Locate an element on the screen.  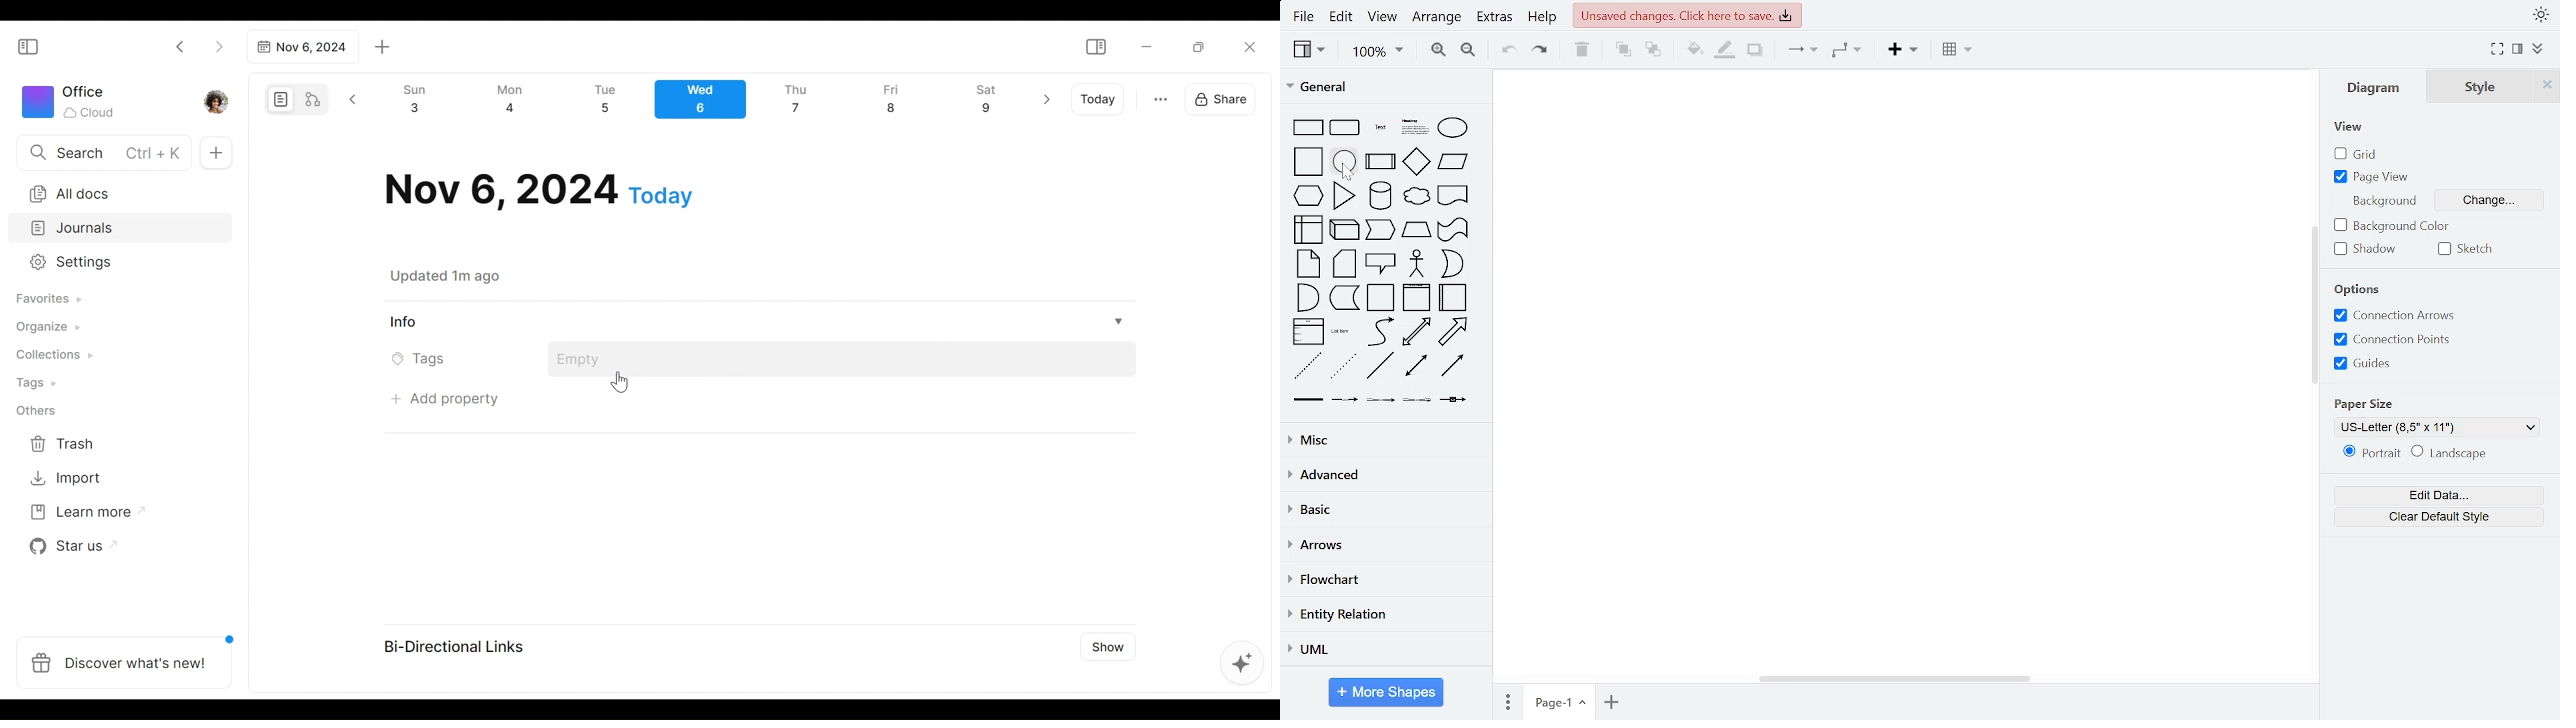
process is located at coordinates (1380, 162).